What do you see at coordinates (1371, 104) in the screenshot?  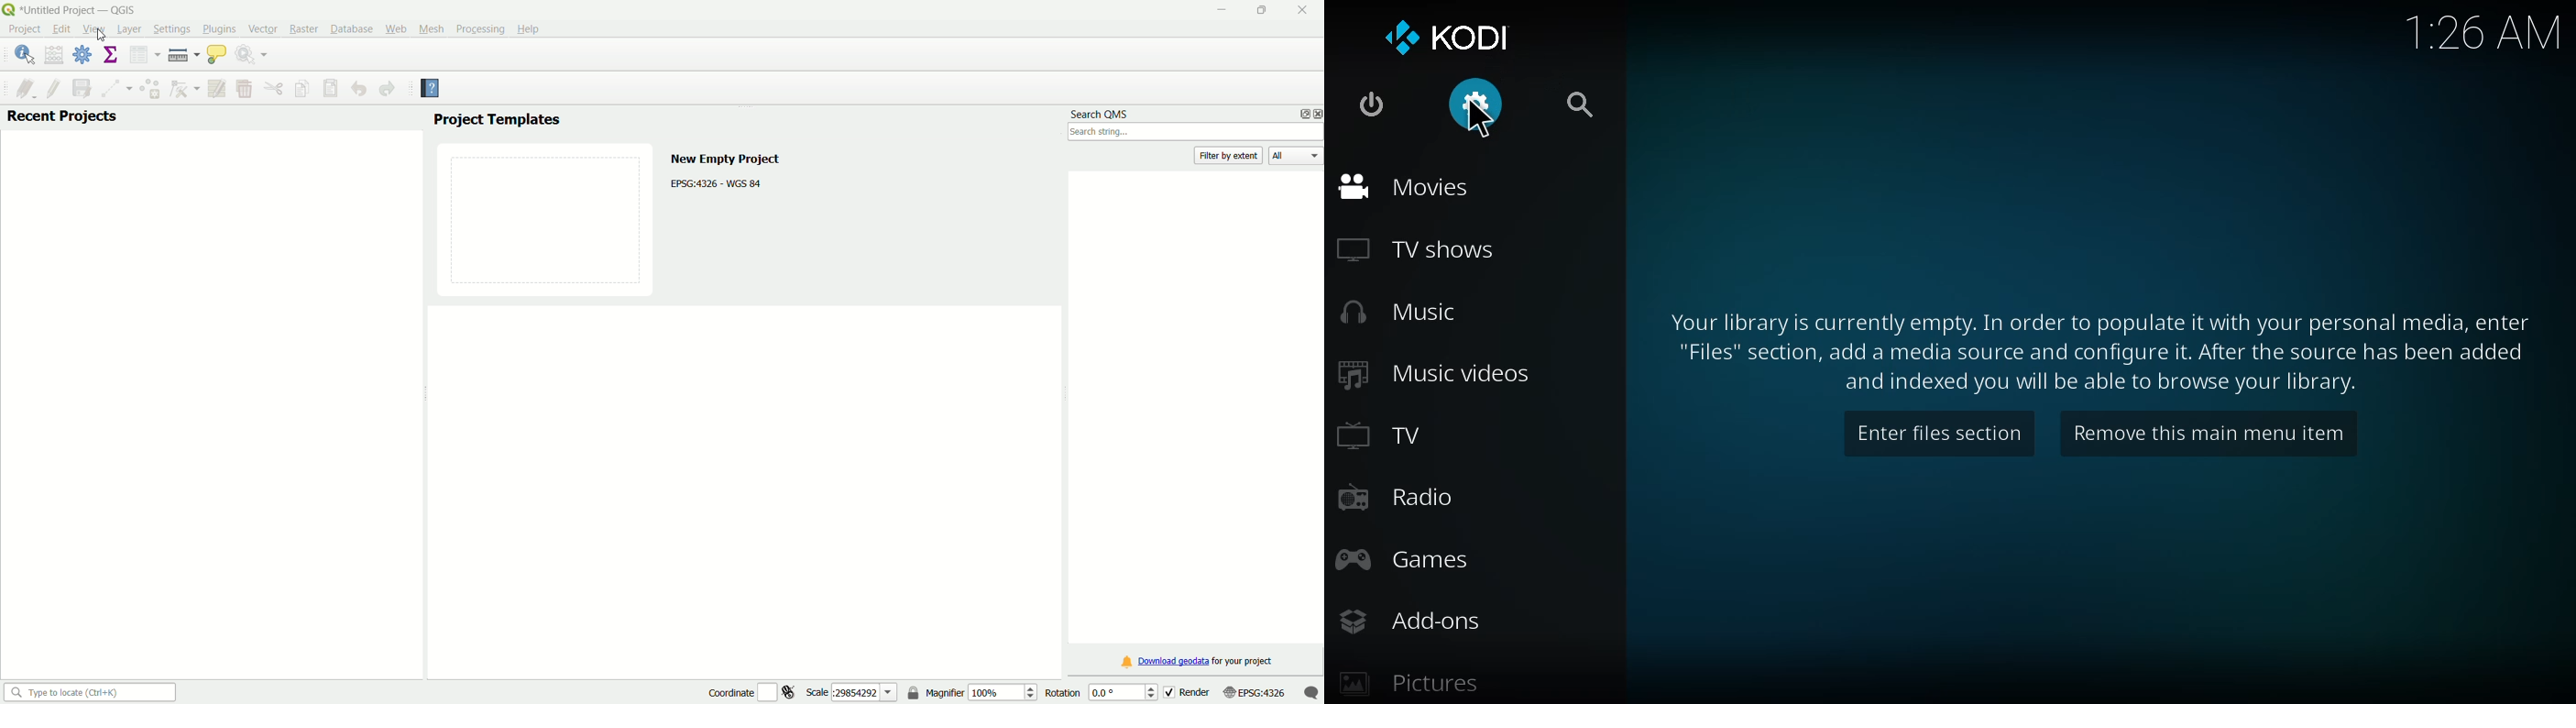 I see `power` at bounding box center [1371, 104].